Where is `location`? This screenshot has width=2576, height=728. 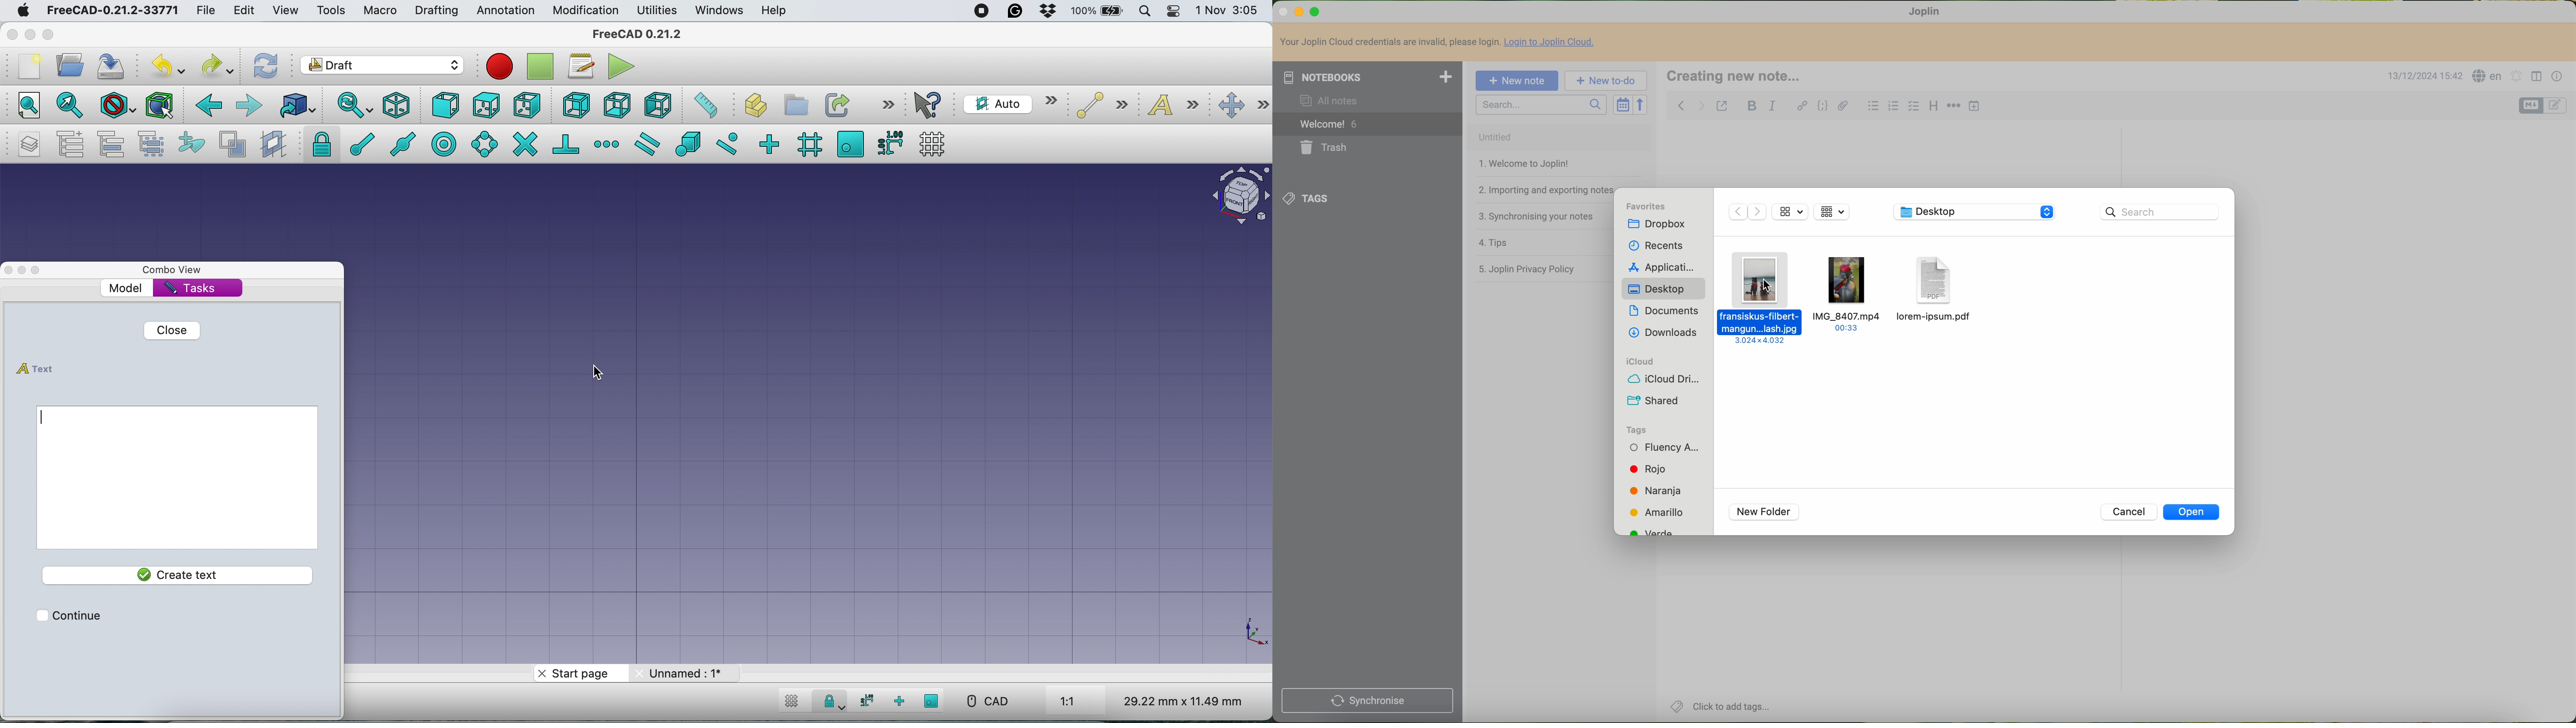
location is located at coordinates (1974, 213).